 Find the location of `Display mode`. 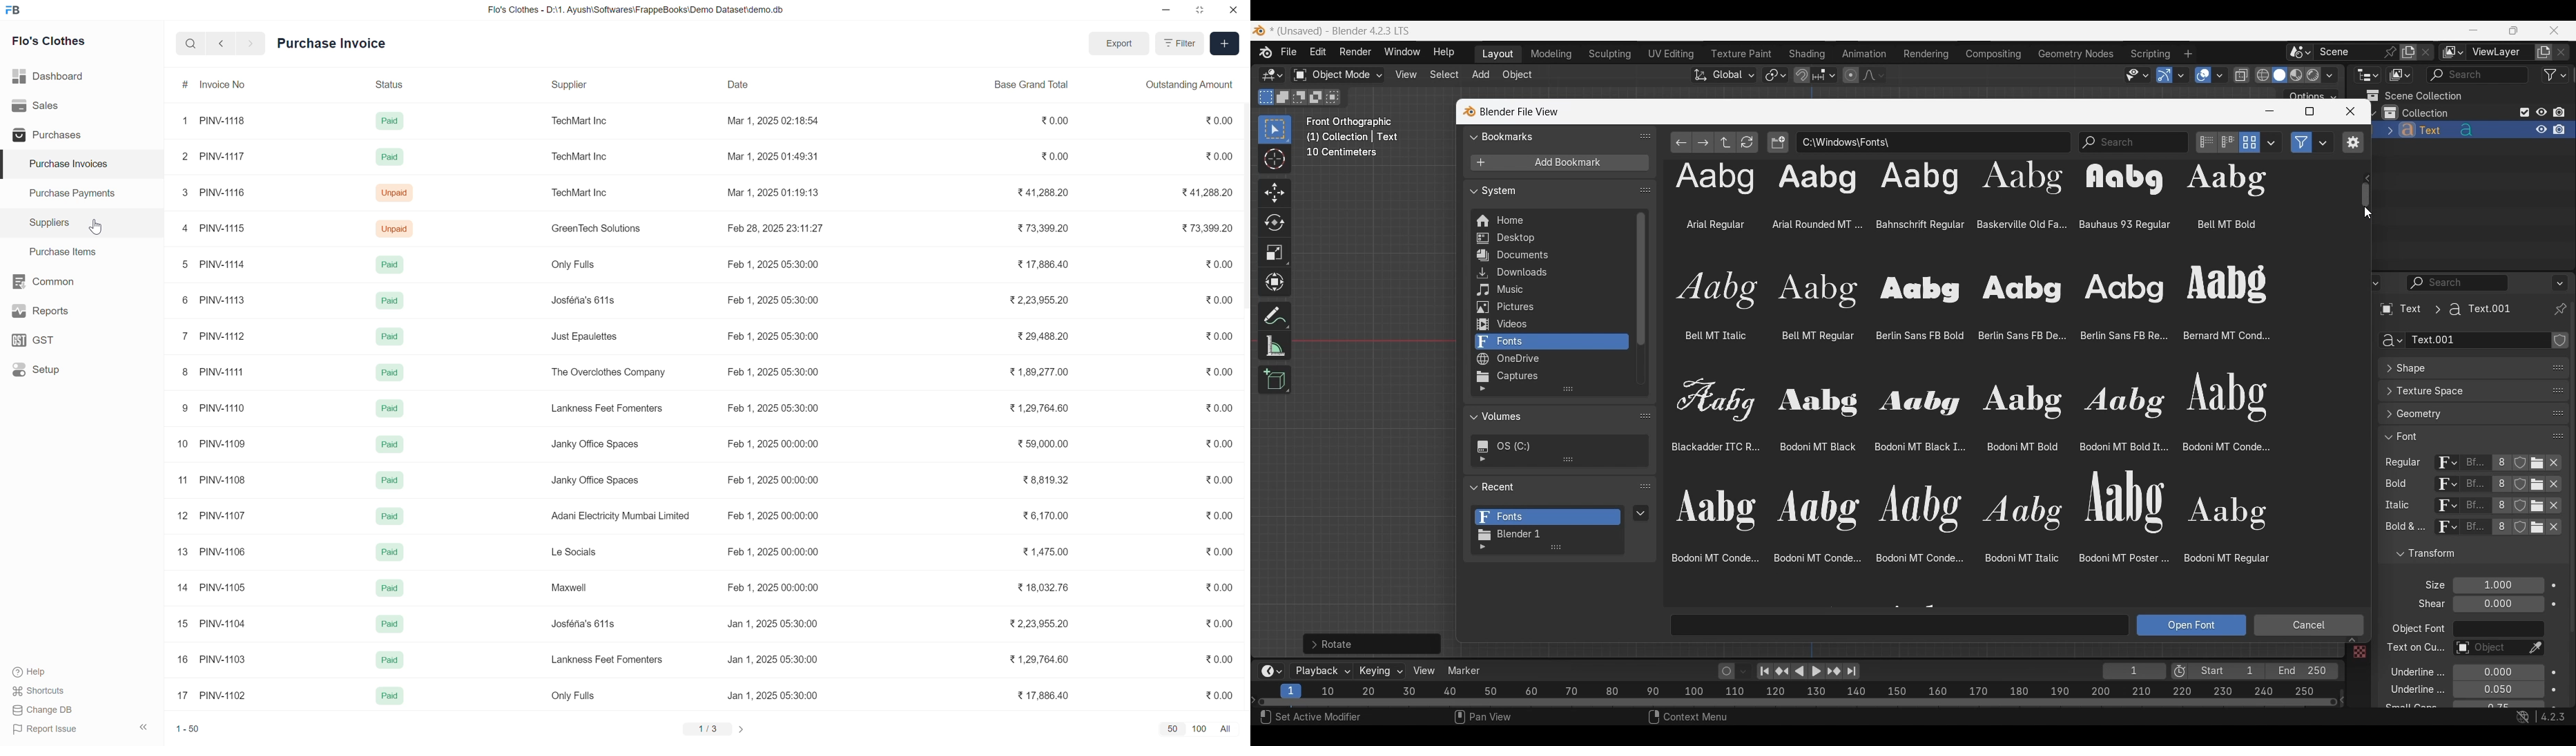

Display mode is located at coordinates (2249, 142).